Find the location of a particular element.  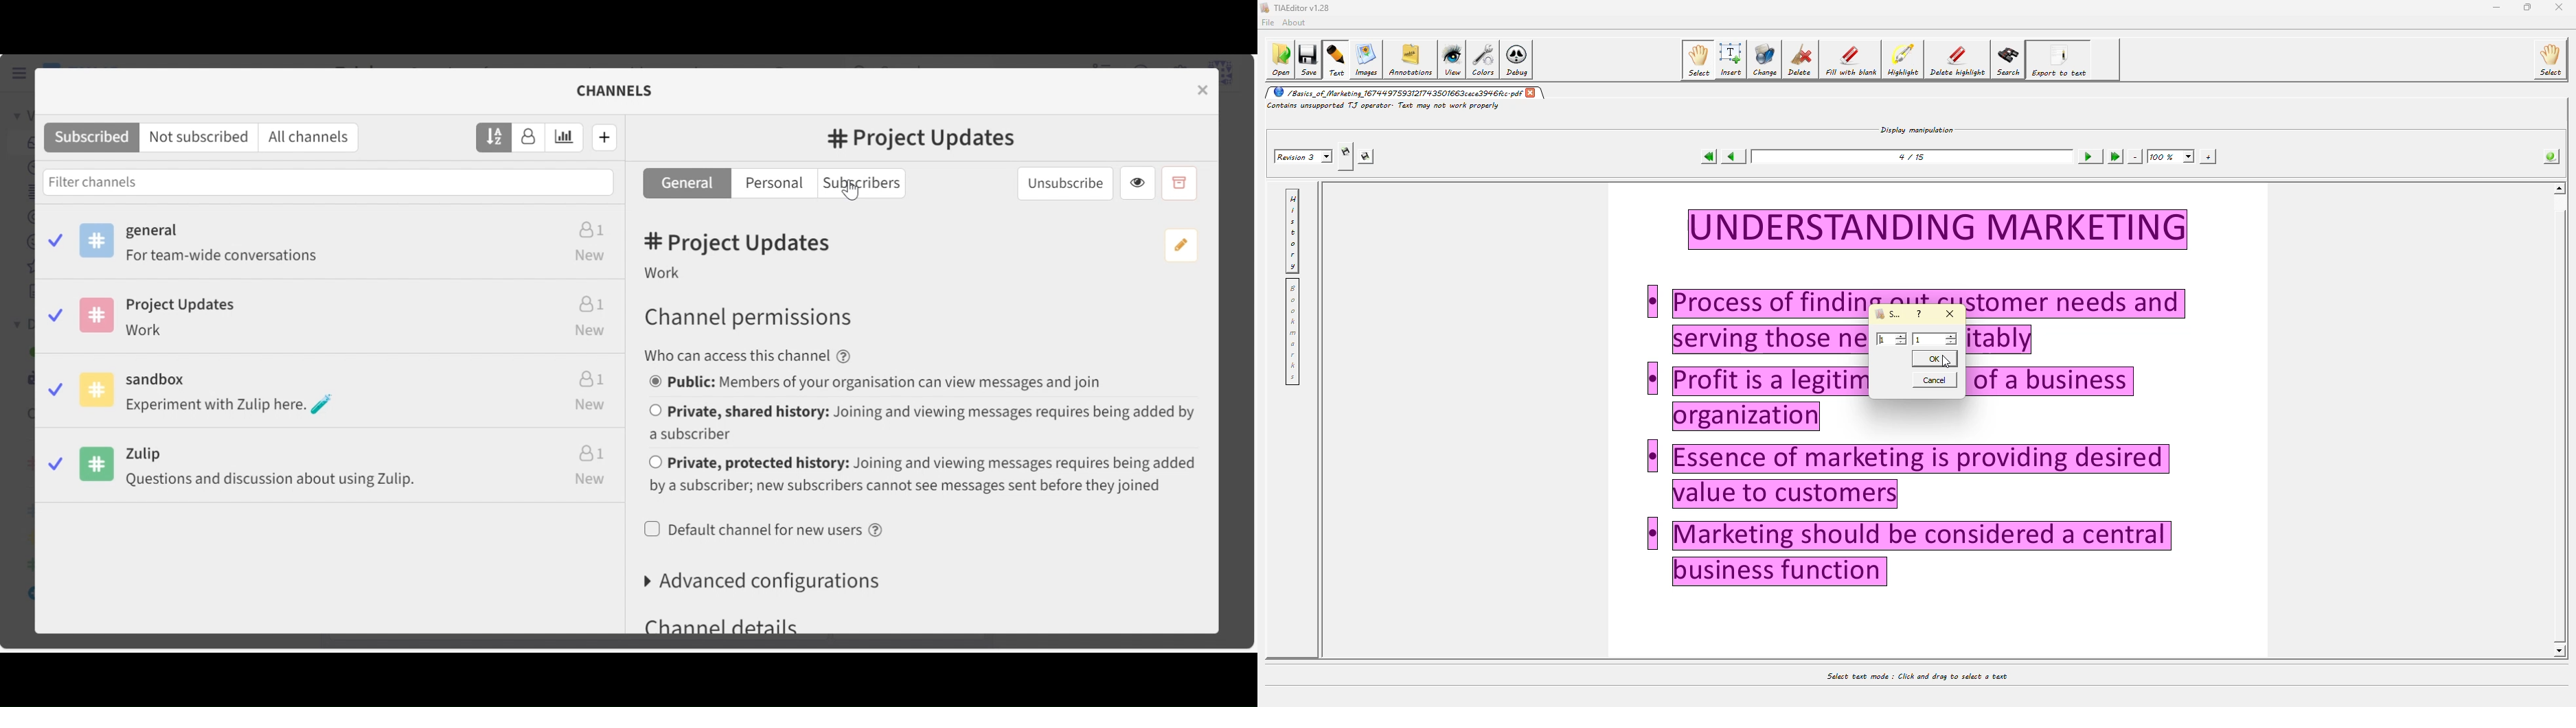

Channels is located at coordinates (614, 90).